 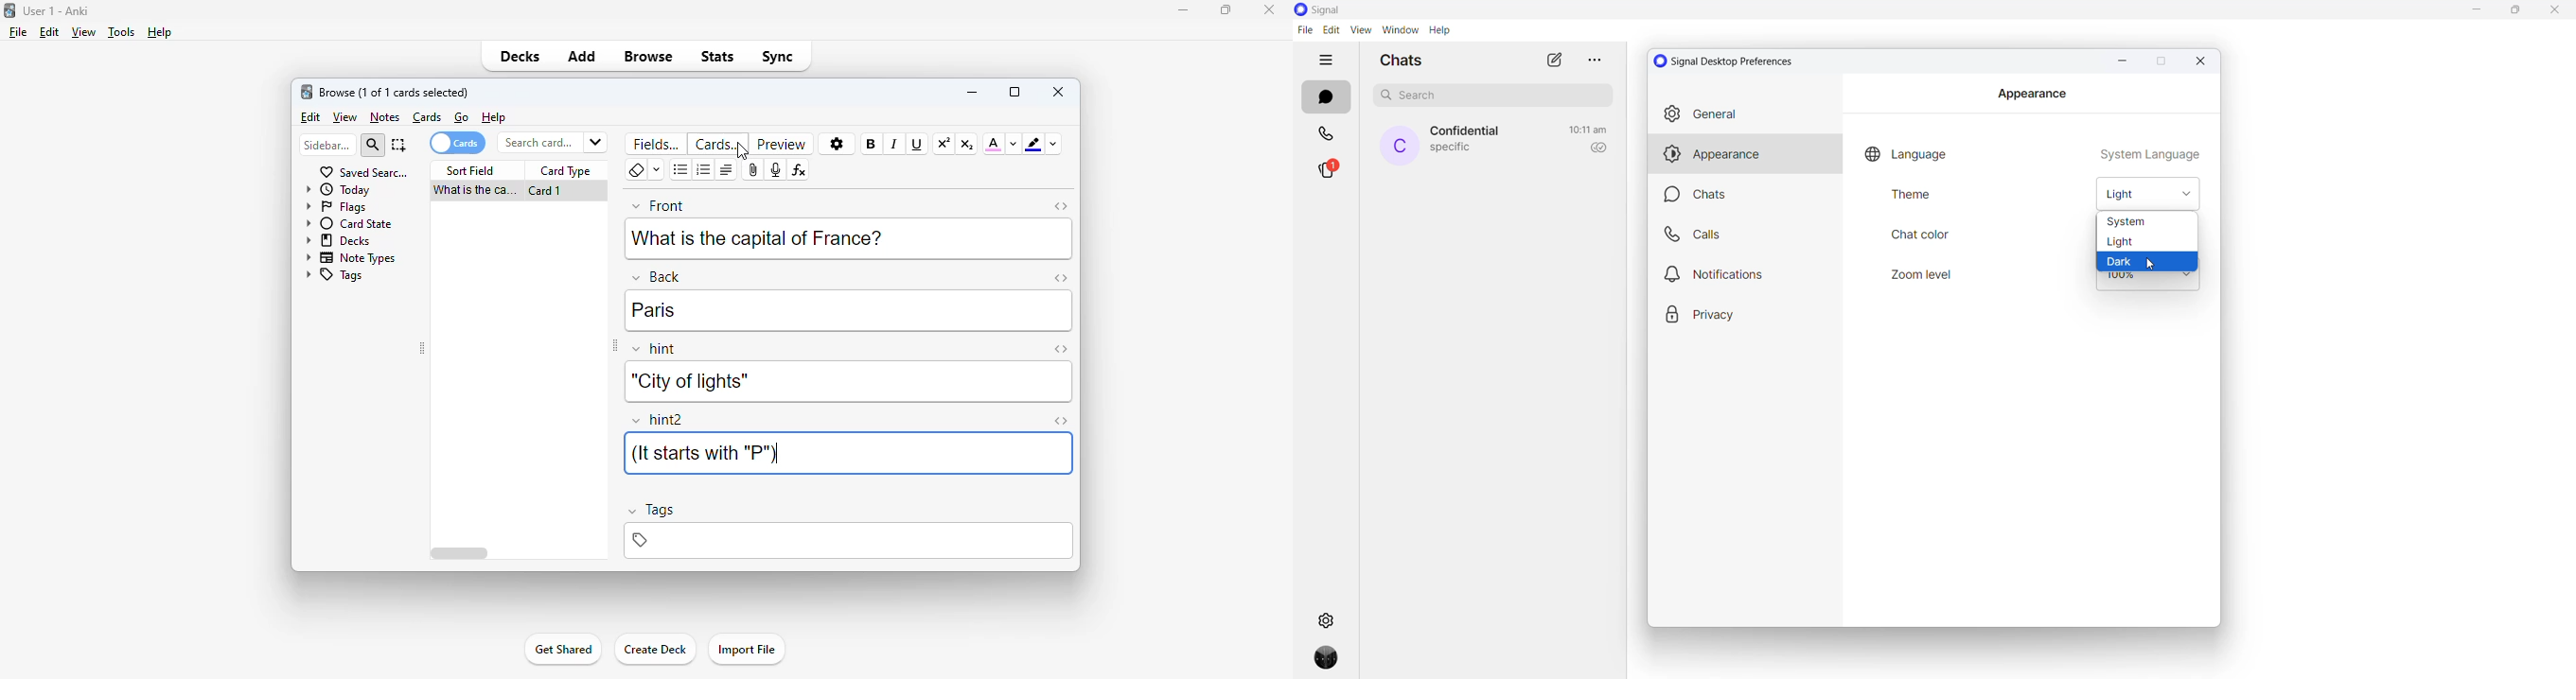 I want to click on system language, so click(x=2150, y=152).